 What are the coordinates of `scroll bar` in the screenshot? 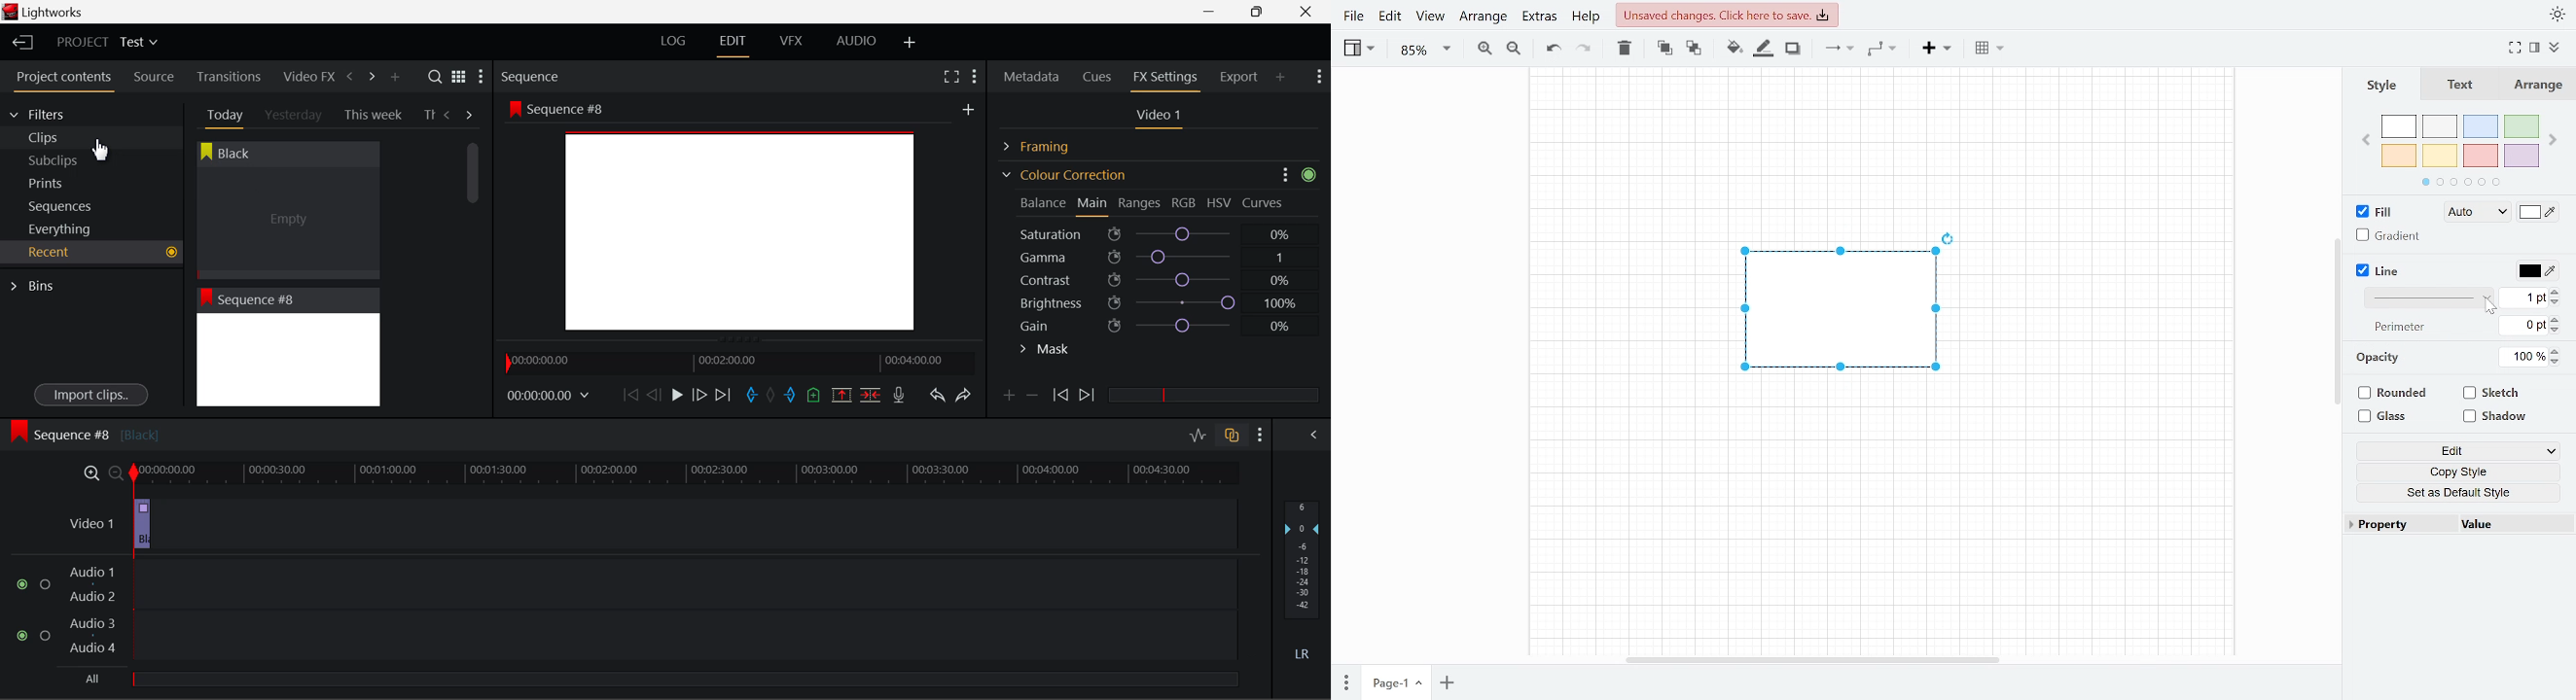 It's located at (2336, 316).